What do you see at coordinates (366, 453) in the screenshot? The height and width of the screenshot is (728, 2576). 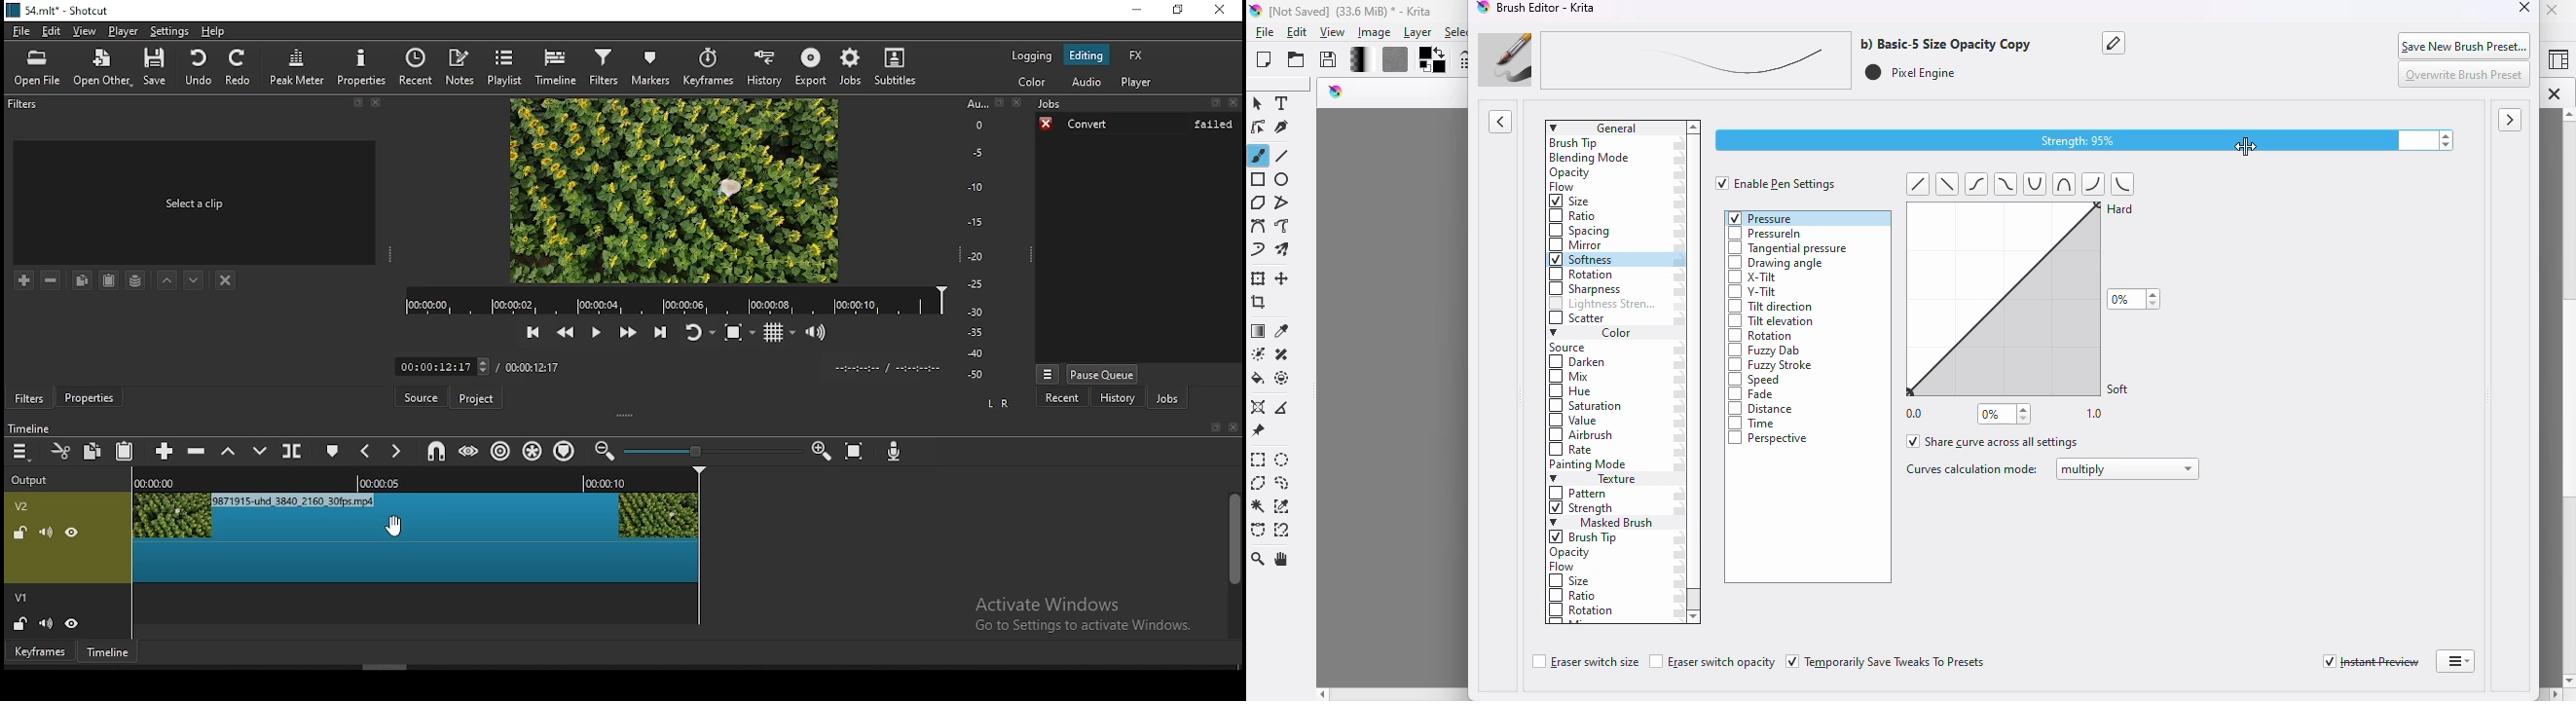 I see `previous marker` at bounding box center [366, 453].